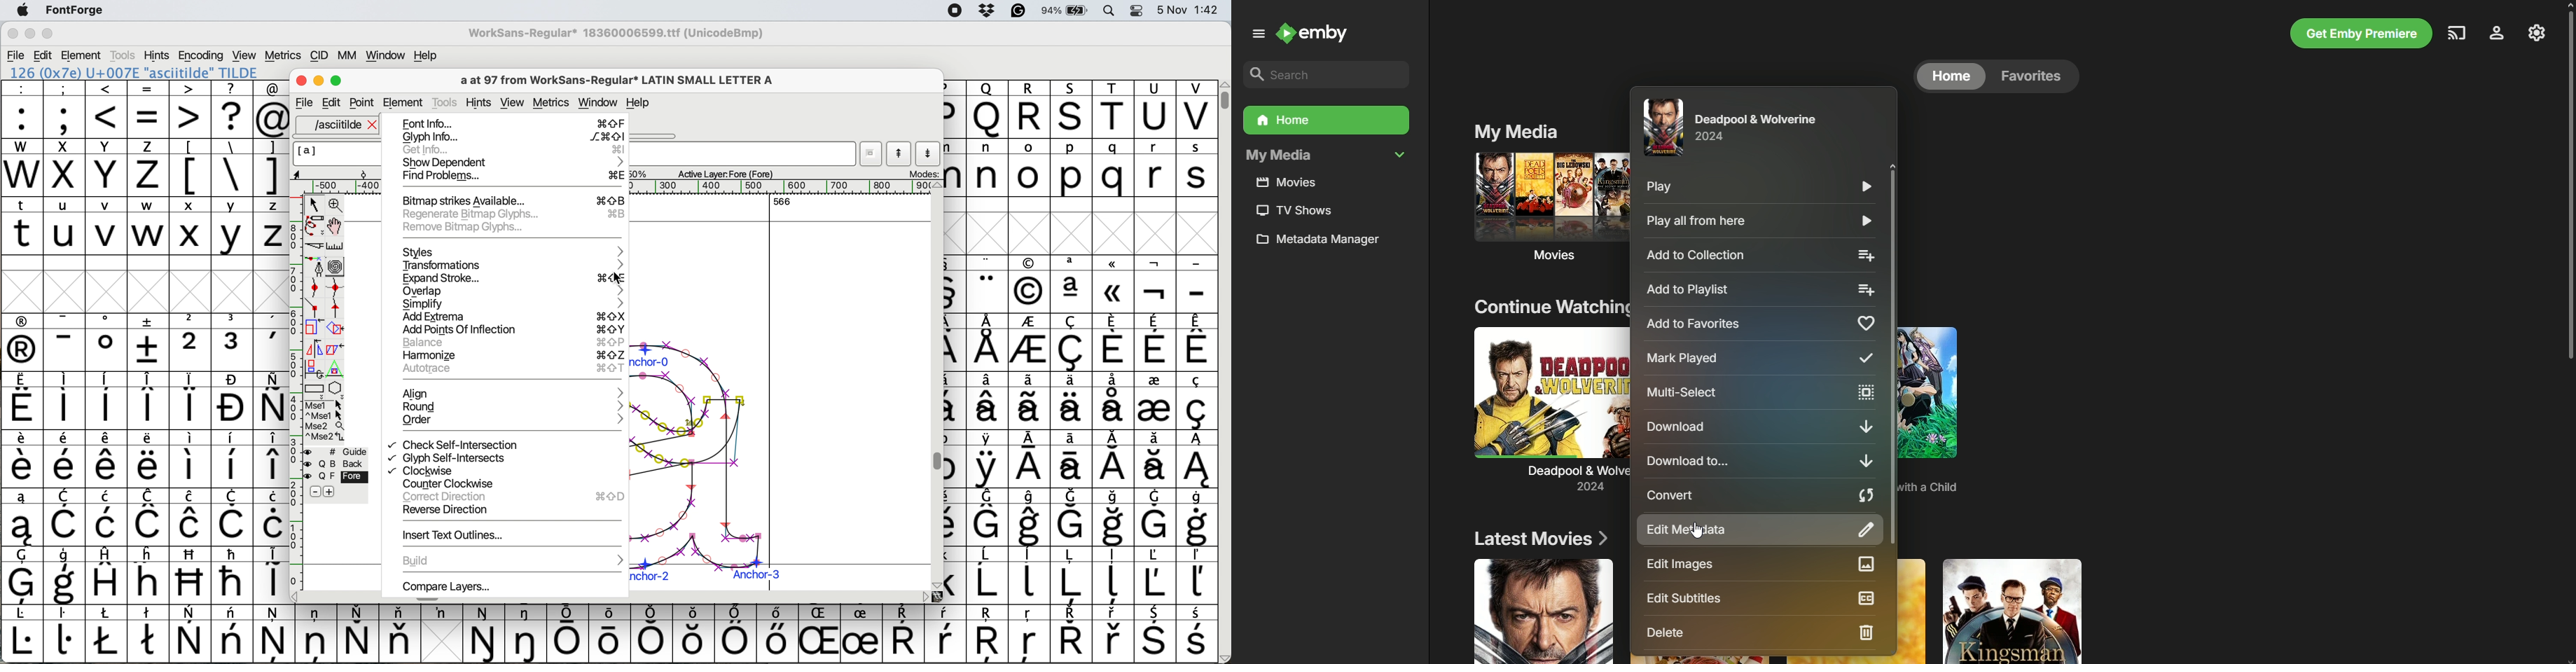 The image size is (2576, 672). I want to click on draw freehand curve, so click(314, 225).